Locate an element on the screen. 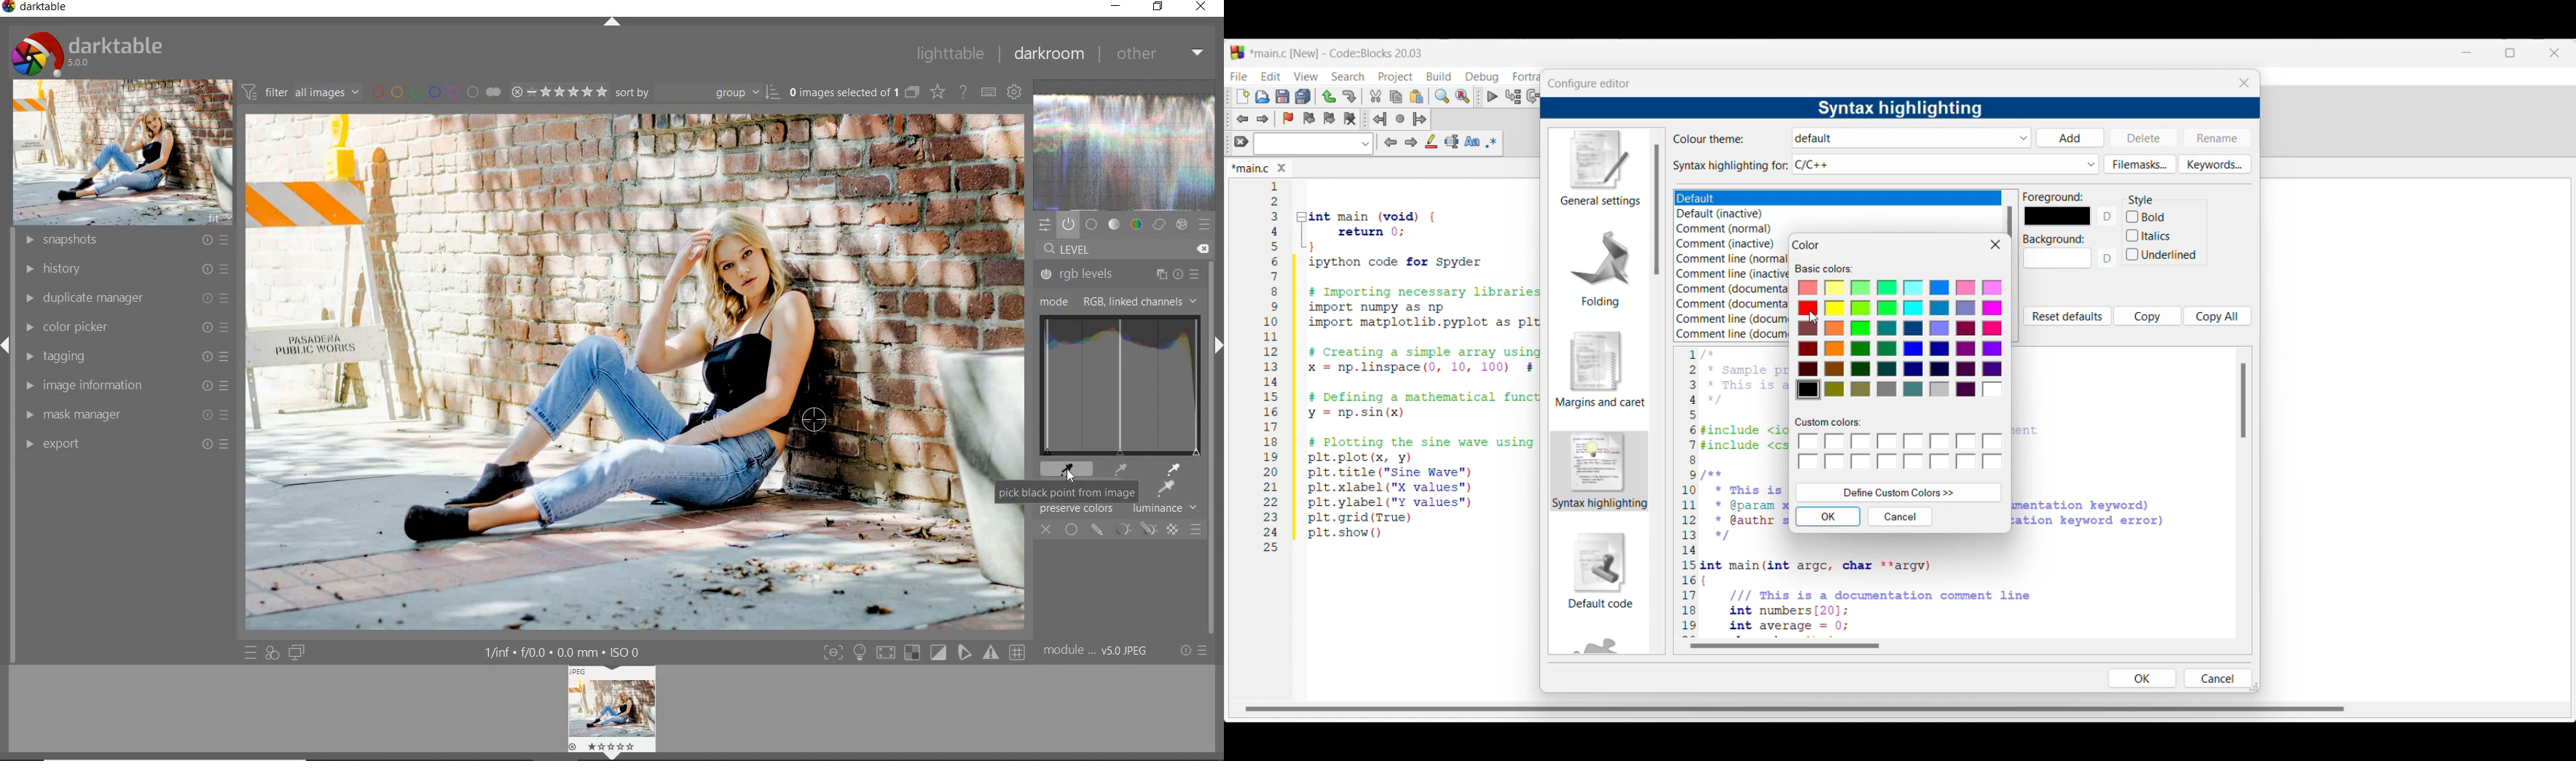 The image size is (2576, 784). system logo & name is located at coordinates (88, 53).